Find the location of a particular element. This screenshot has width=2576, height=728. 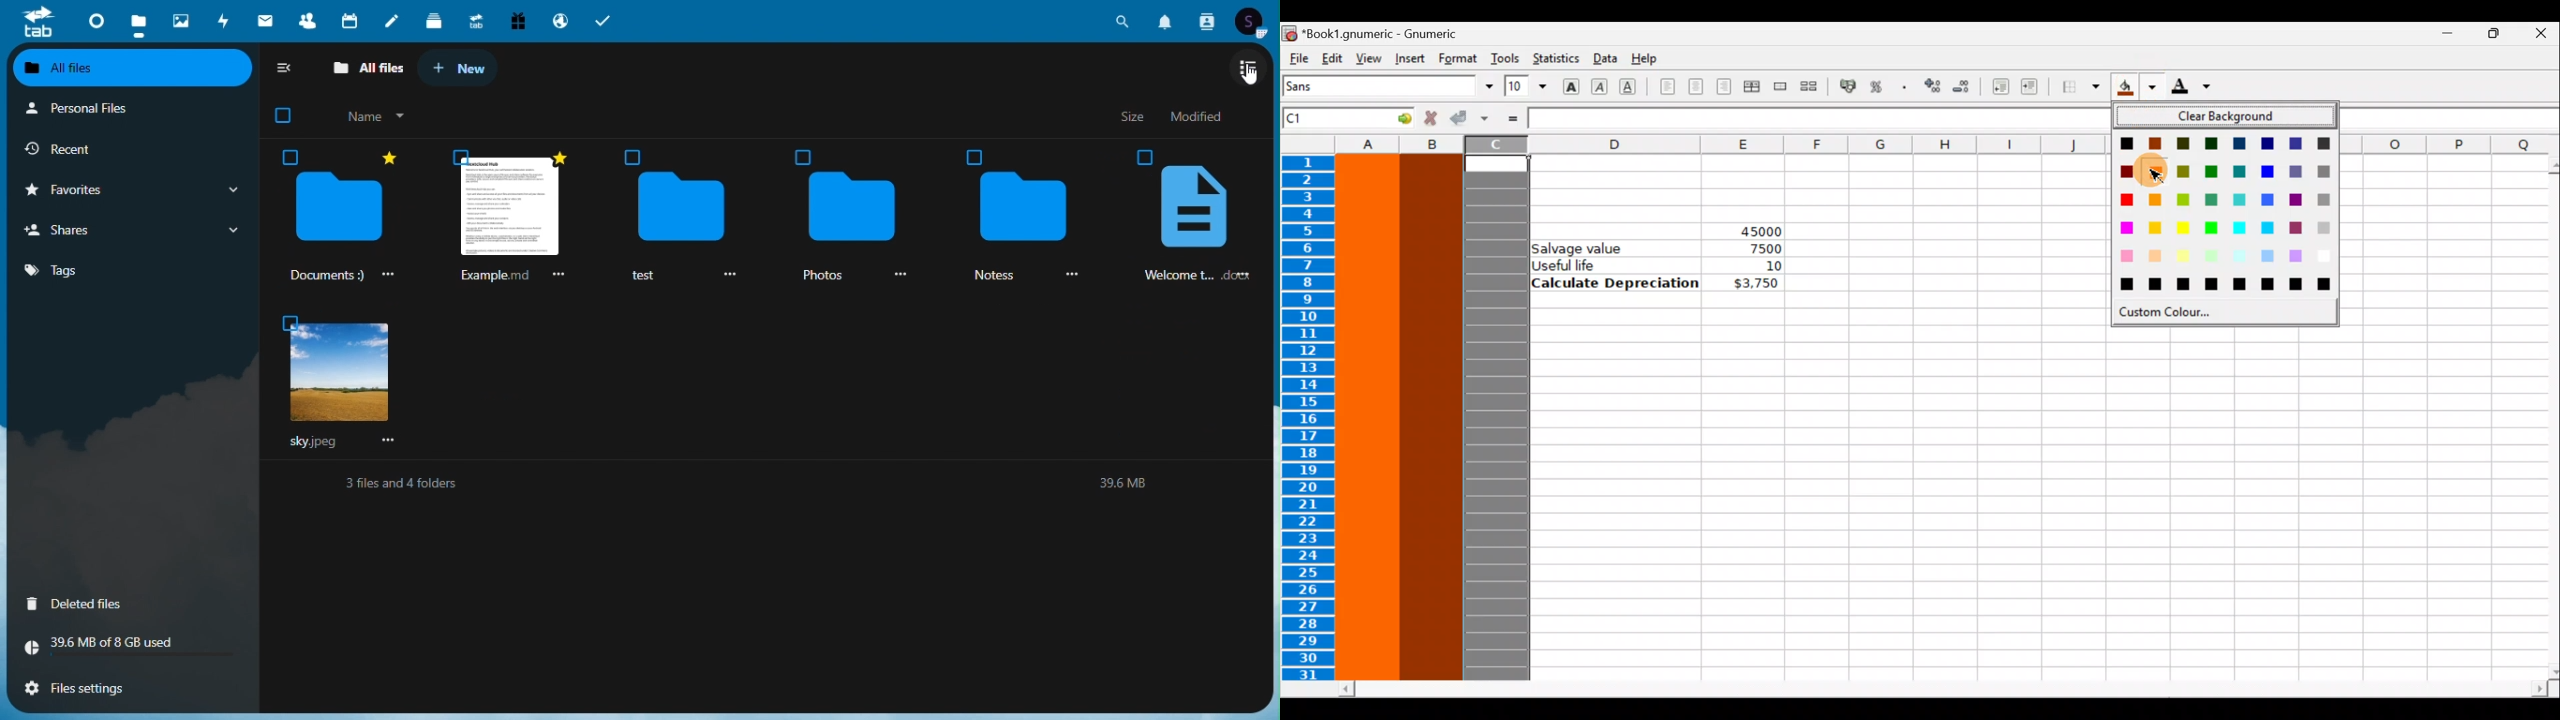

more options is located at coordinates (392, 440).